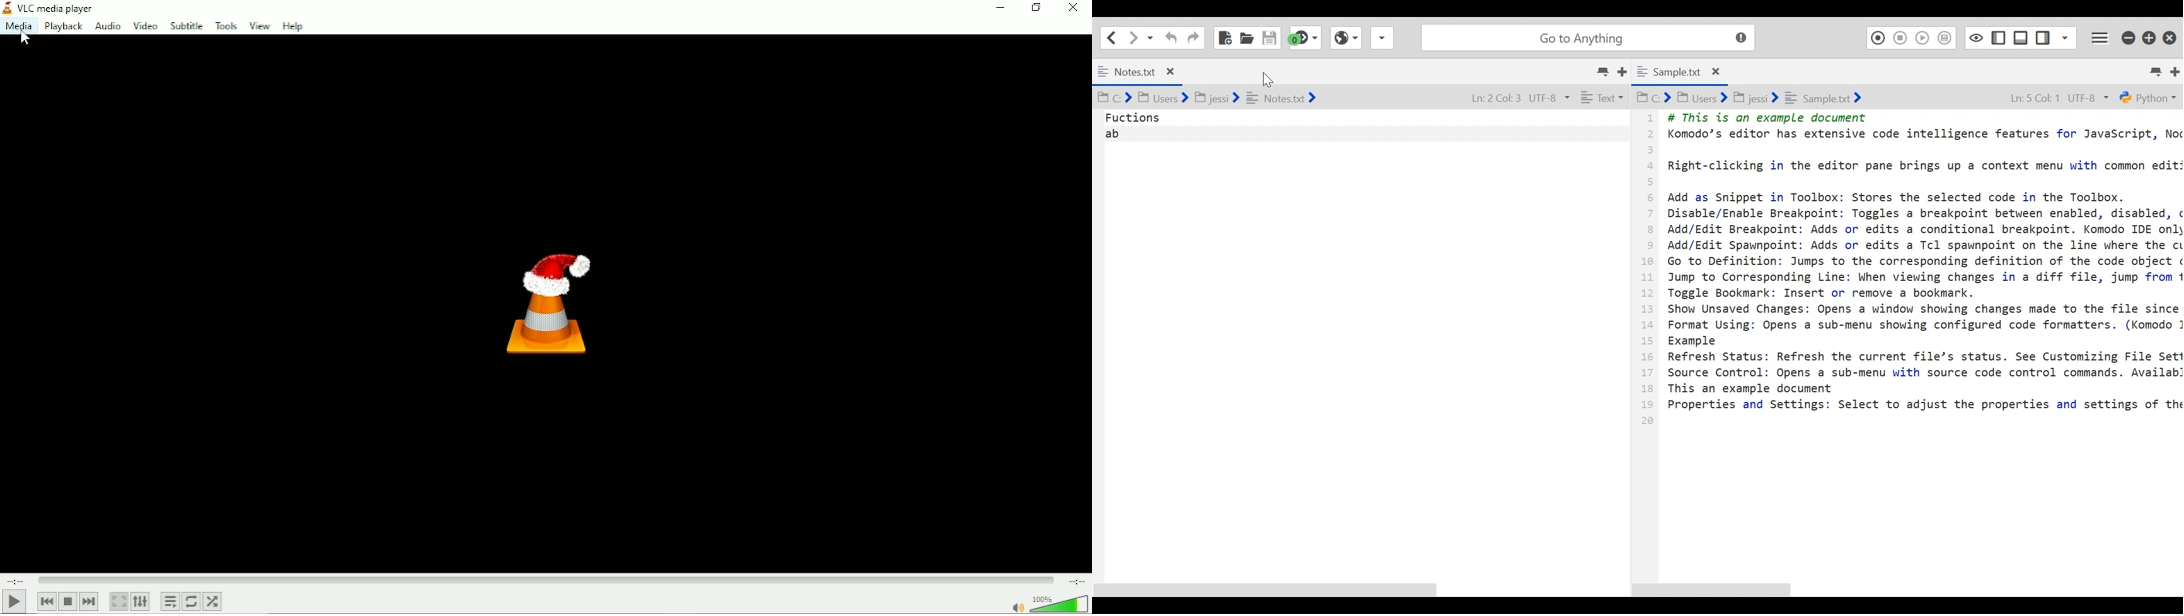 The image size is (2184, 616). What do you see at coordinates (1755, 96) in the screenshot?
I see `C:> Users> jessi> Sample.txt>` at bounding box center [1755, 96].